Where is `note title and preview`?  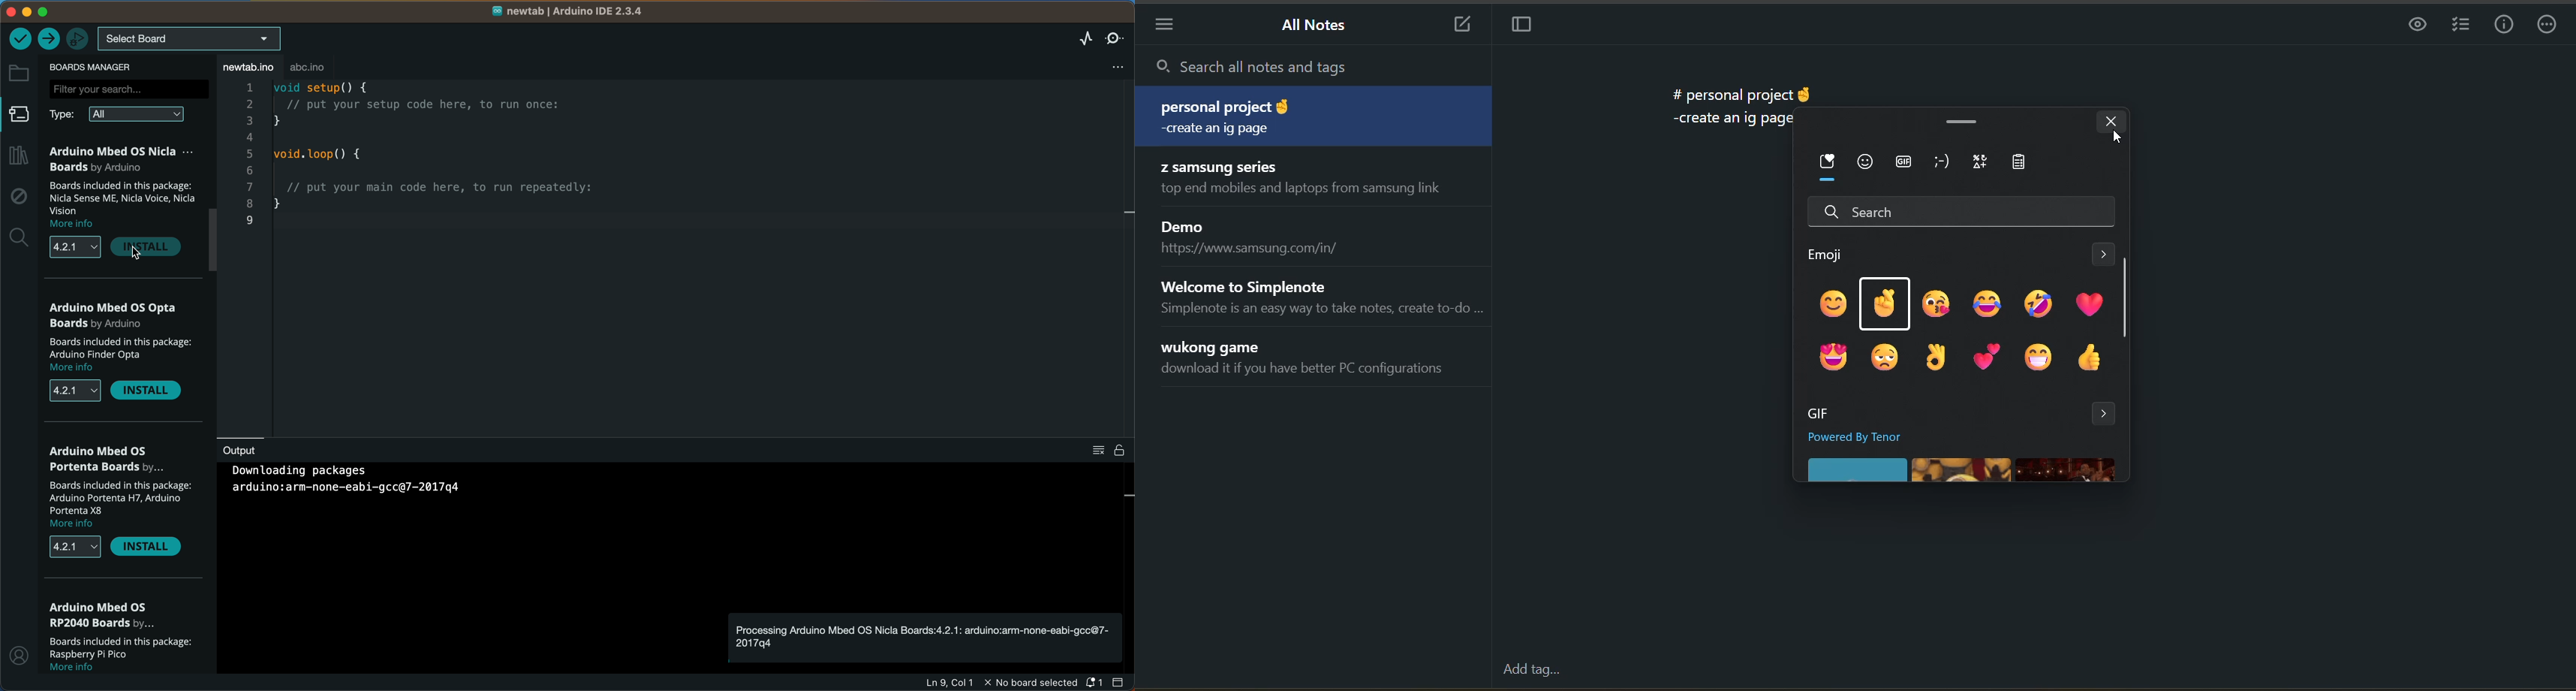 note title and preview is located at coordinates (1309, 180).